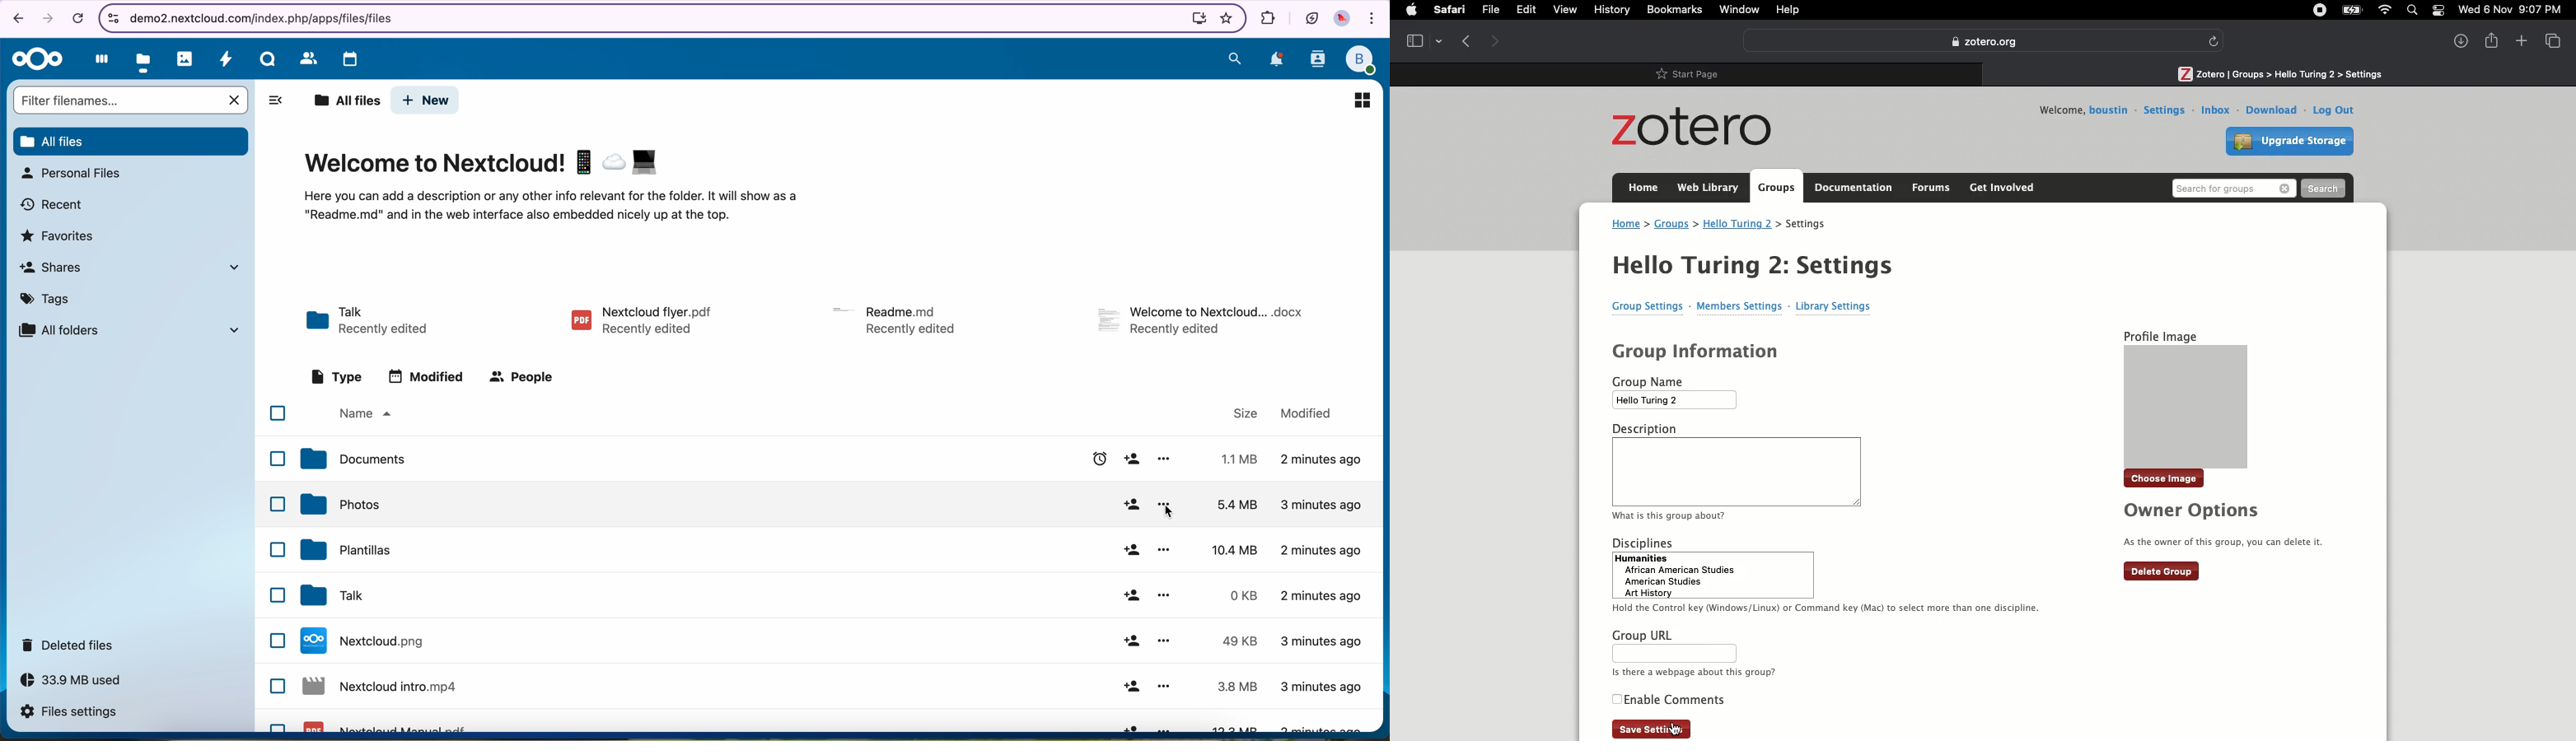  What do you see at coordinates (1321, 688) in the screenshot?
I see `3 minutes ago` at bounding box center [1321, 688].